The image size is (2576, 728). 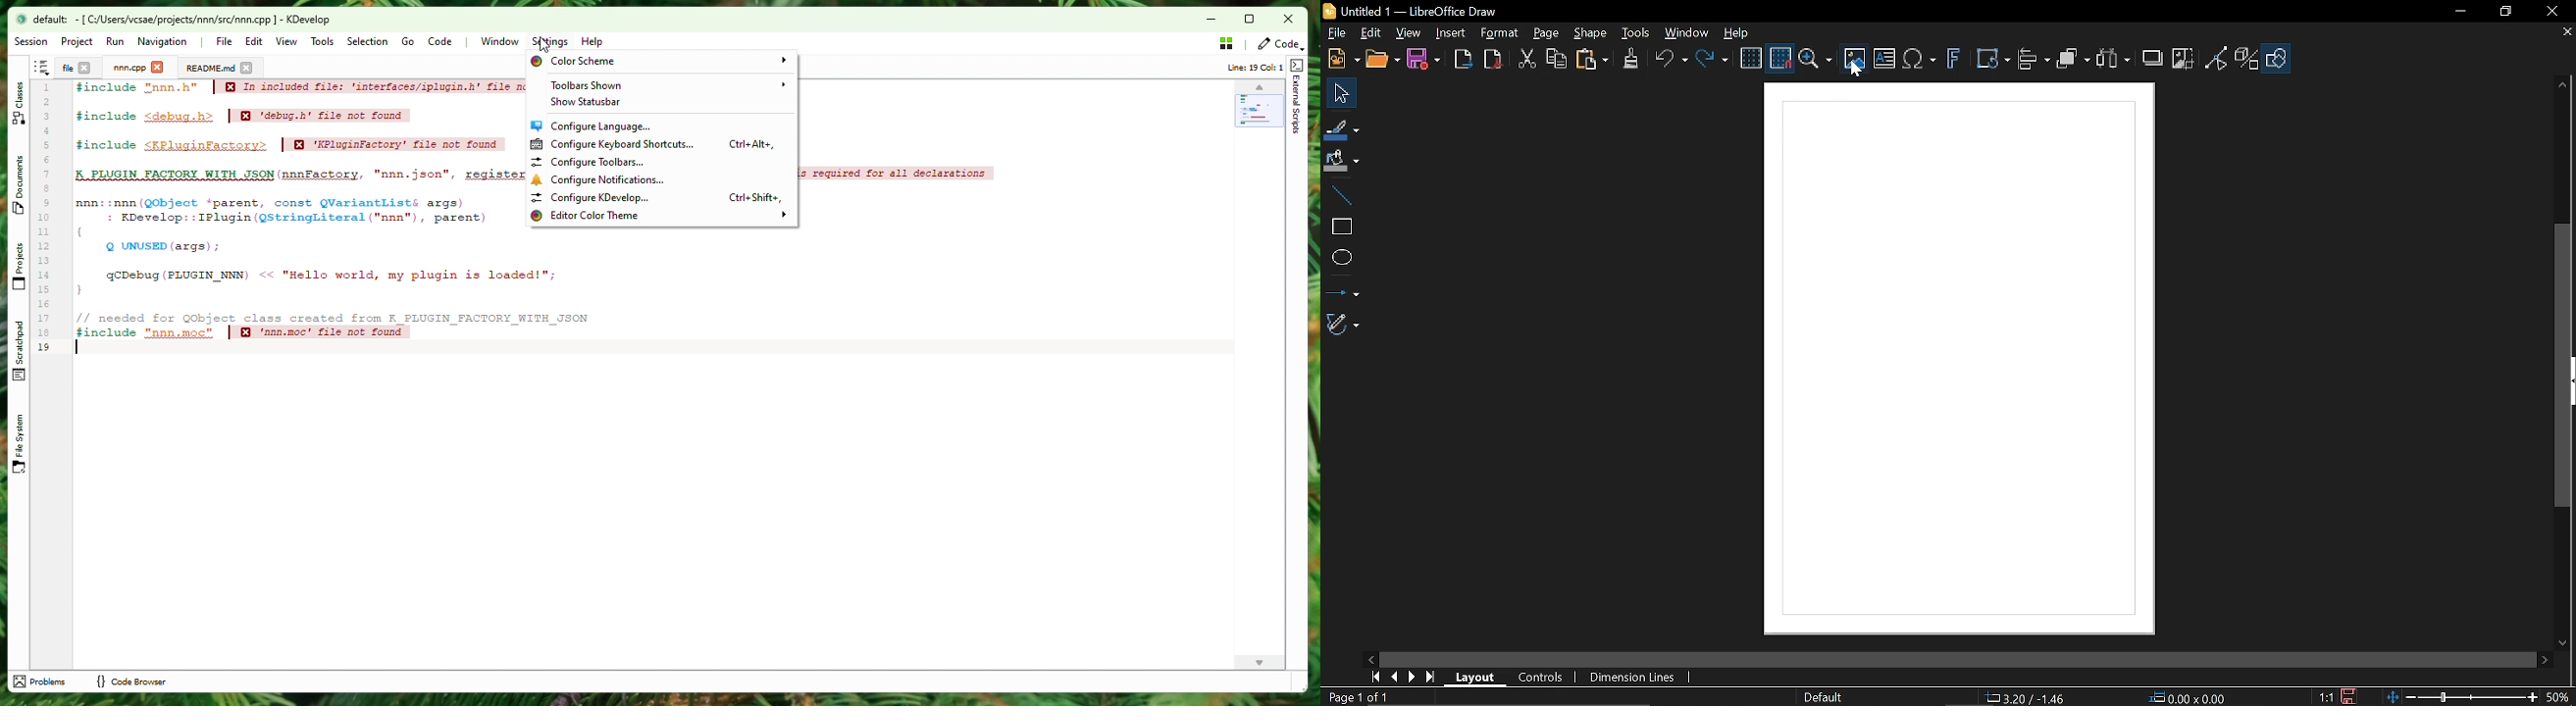 I want to click on Stash, so click(x=1222, y=43).